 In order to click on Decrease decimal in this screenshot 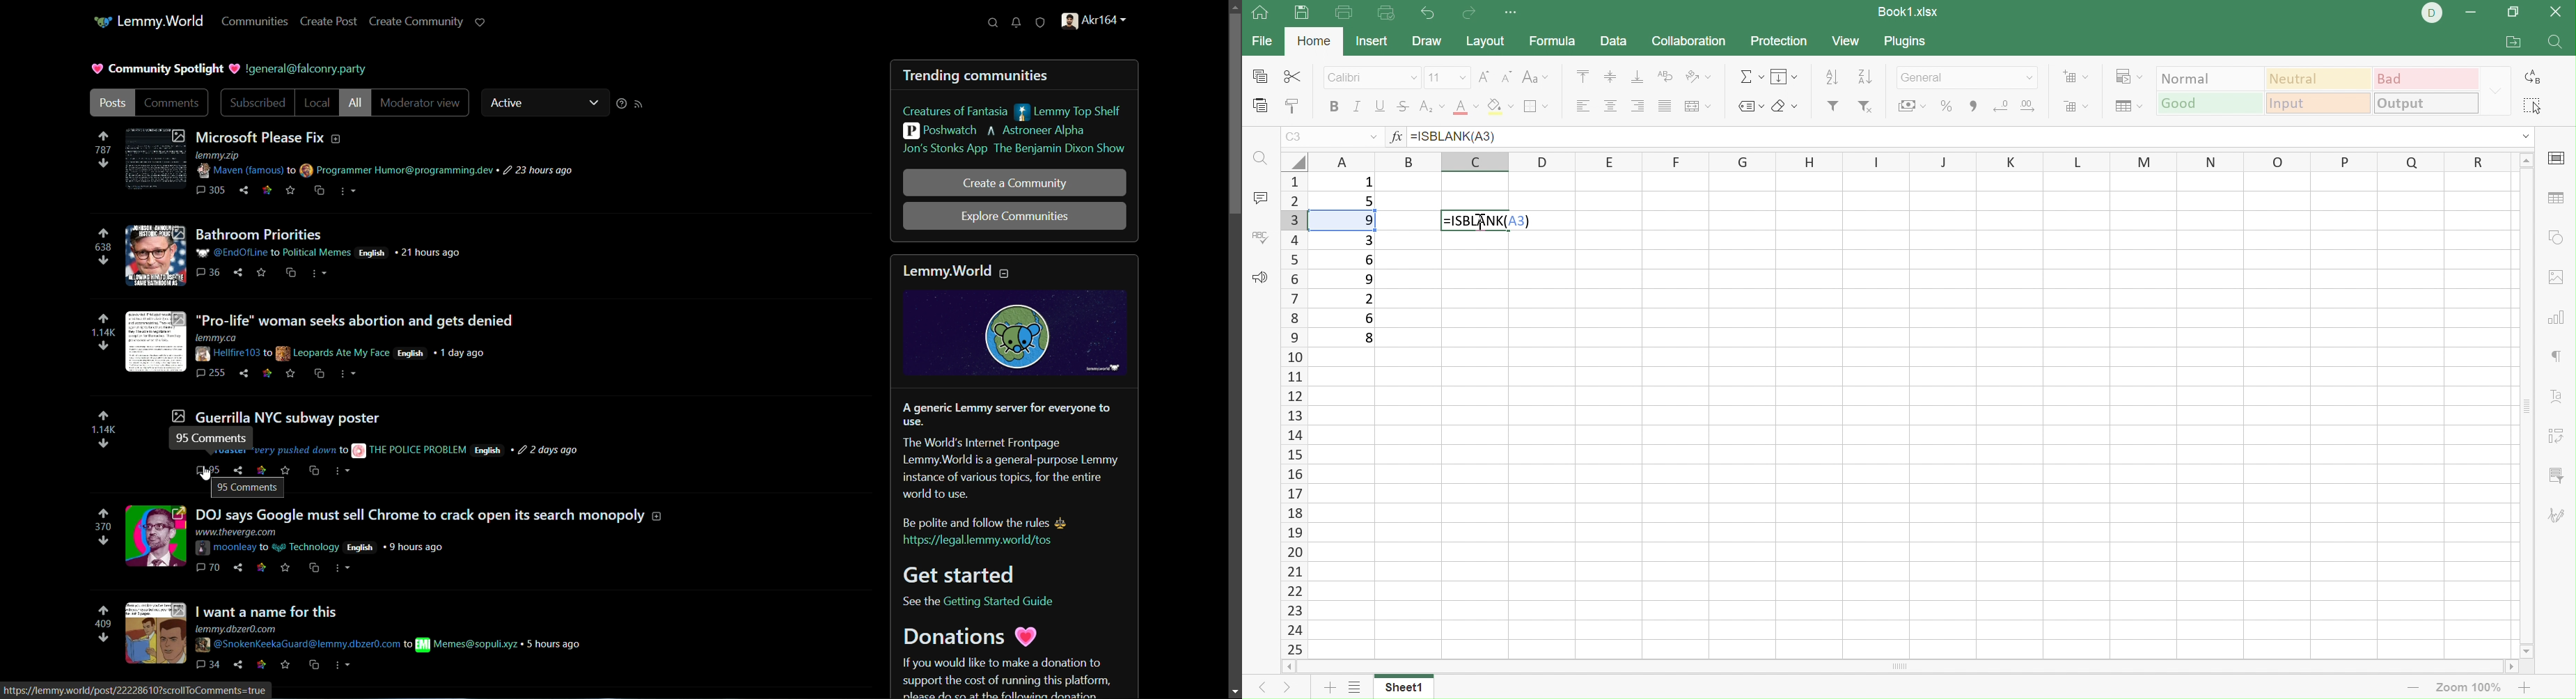, I will do `click(1997, 107)`.